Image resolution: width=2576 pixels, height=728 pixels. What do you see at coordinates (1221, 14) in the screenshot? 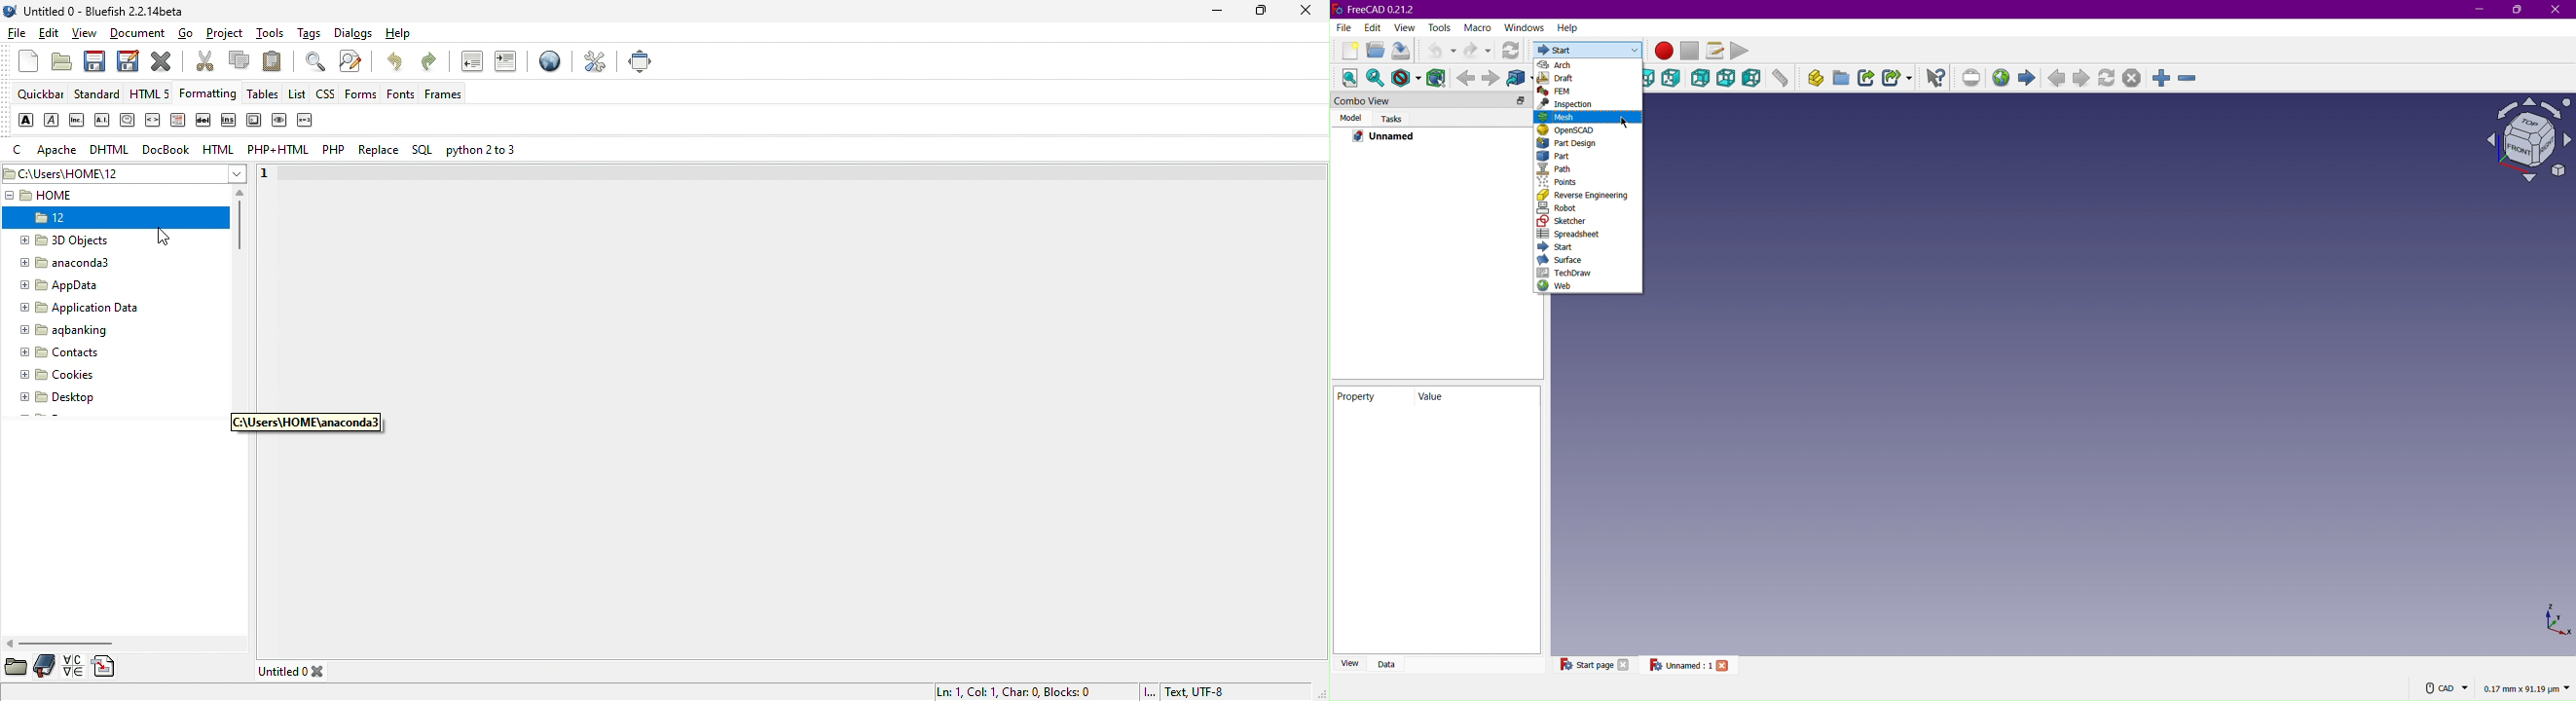
I see `minimize` at bounding box center [1221, 14].